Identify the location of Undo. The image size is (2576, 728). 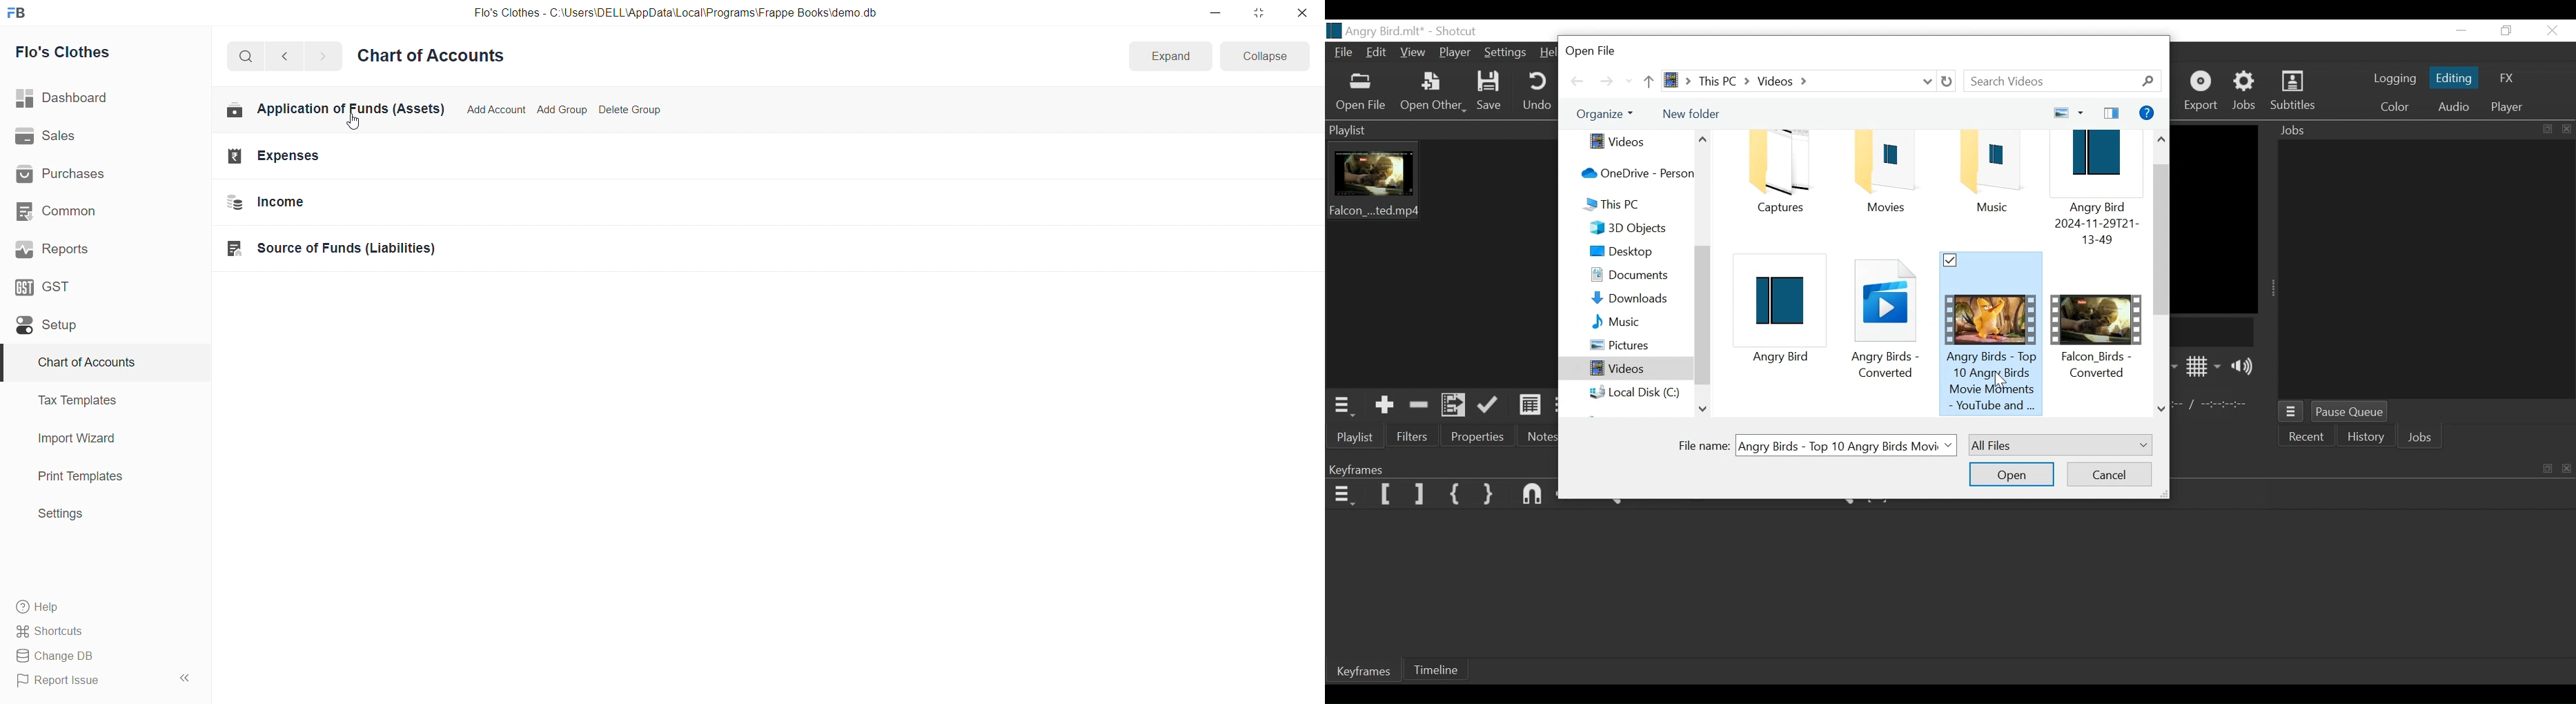
(1533, 89).